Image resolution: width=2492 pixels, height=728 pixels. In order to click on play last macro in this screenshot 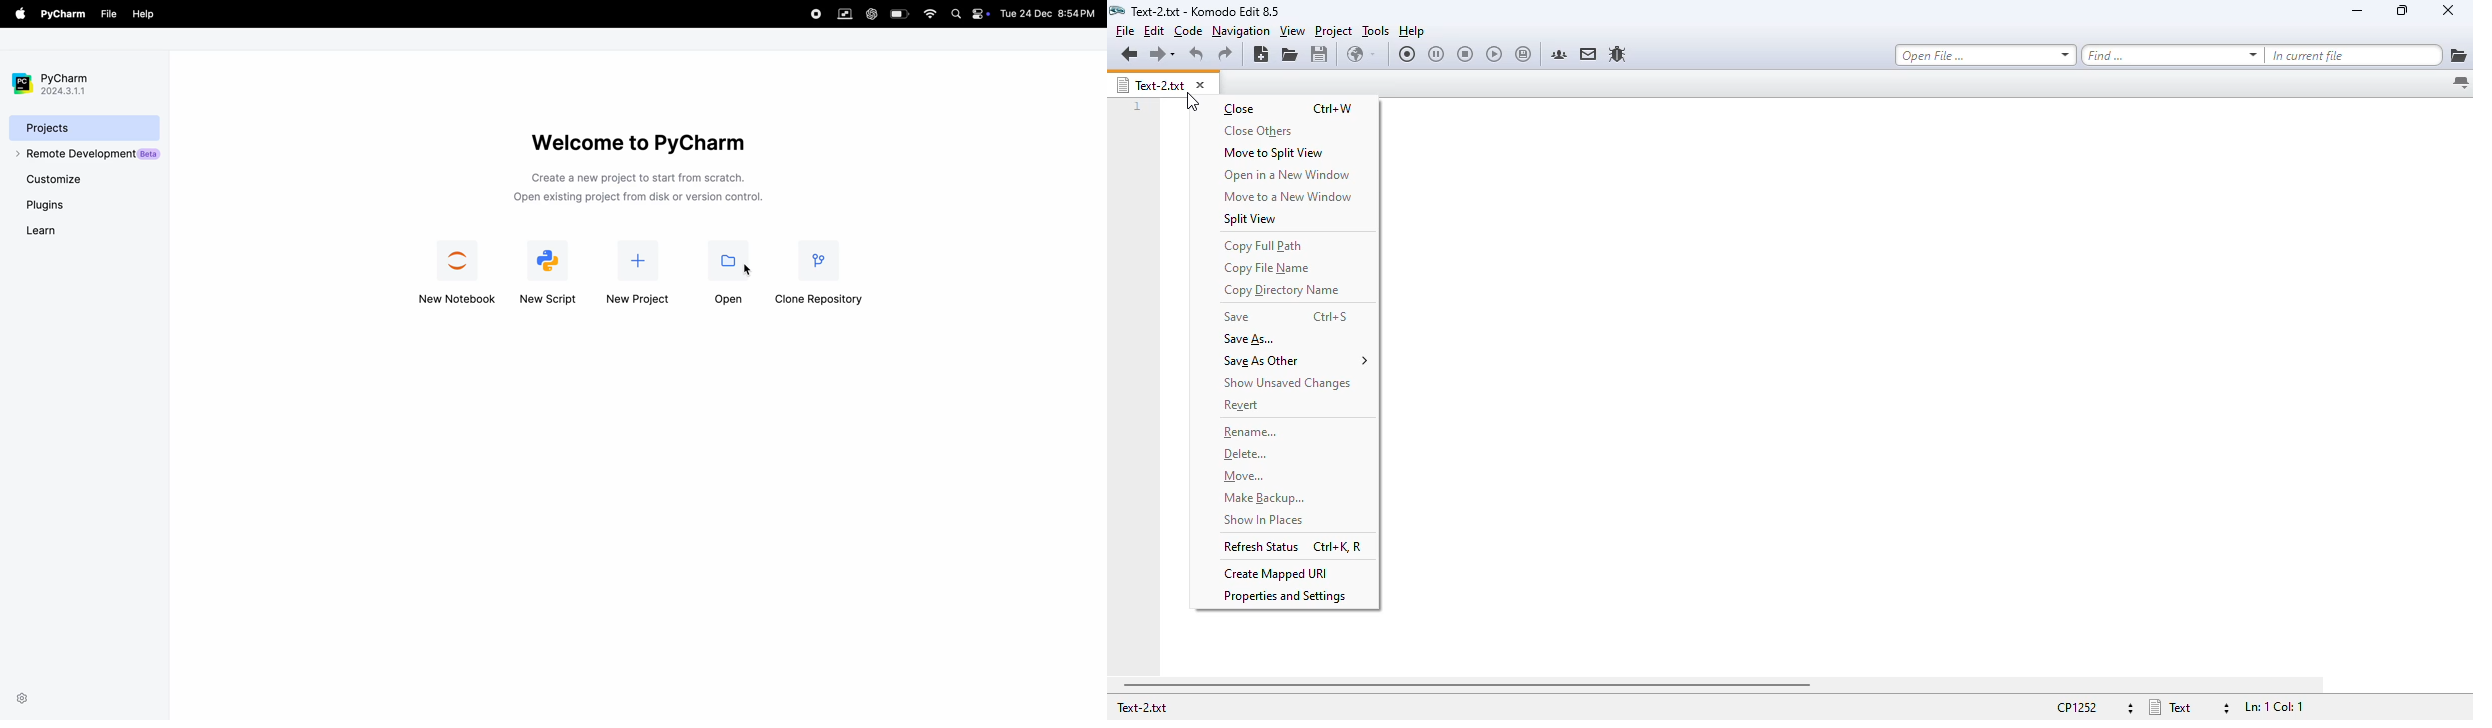, I will do `click(1495, 55)`.